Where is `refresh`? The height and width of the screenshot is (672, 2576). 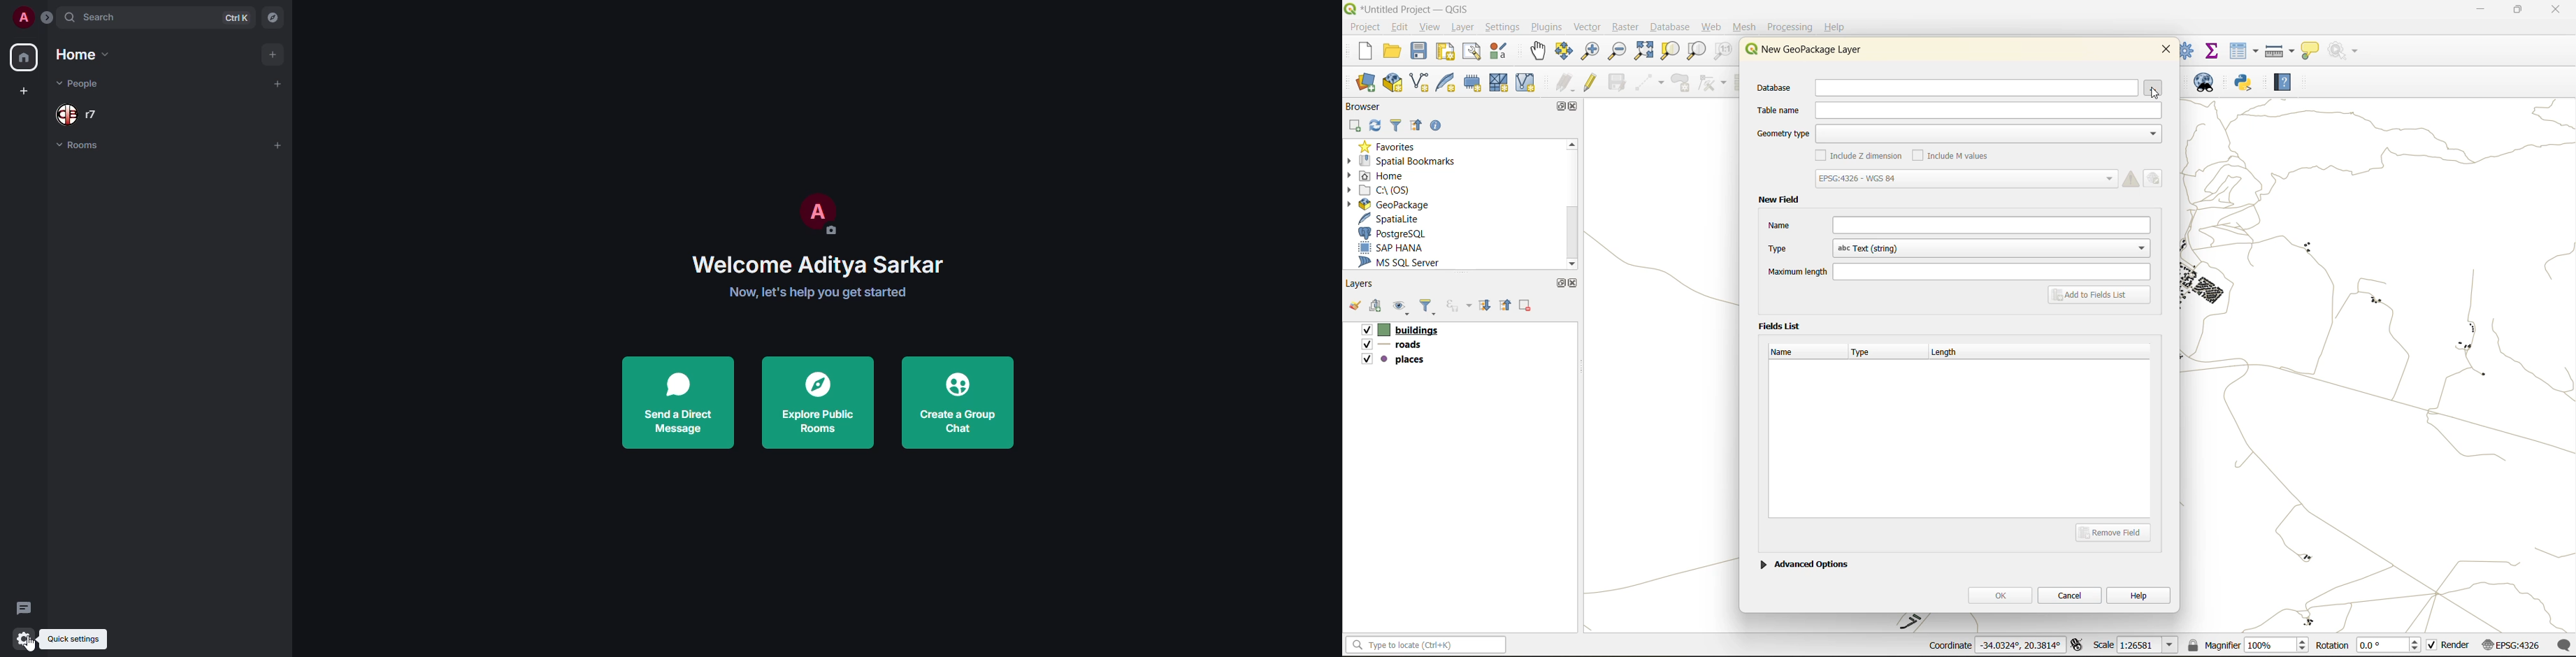 refresh is located at coordinates (1376, 127).